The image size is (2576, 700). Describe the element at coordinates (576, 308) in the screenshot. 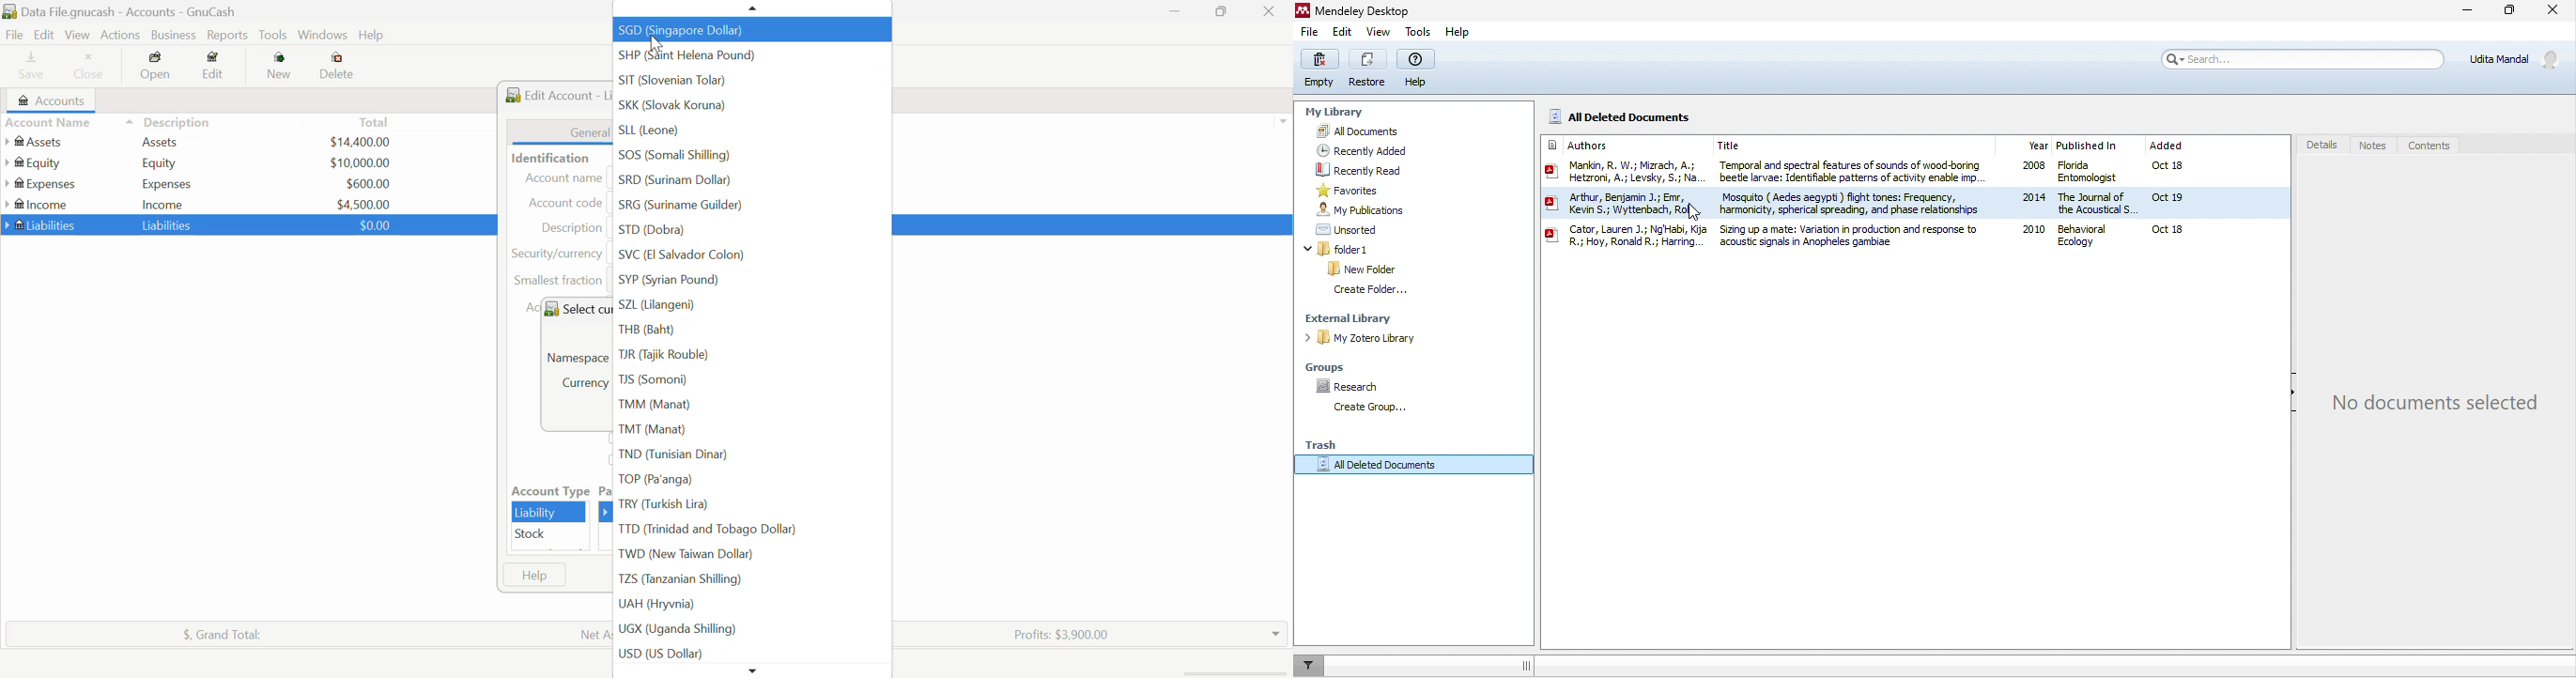

I see `Select Currency` at that location.